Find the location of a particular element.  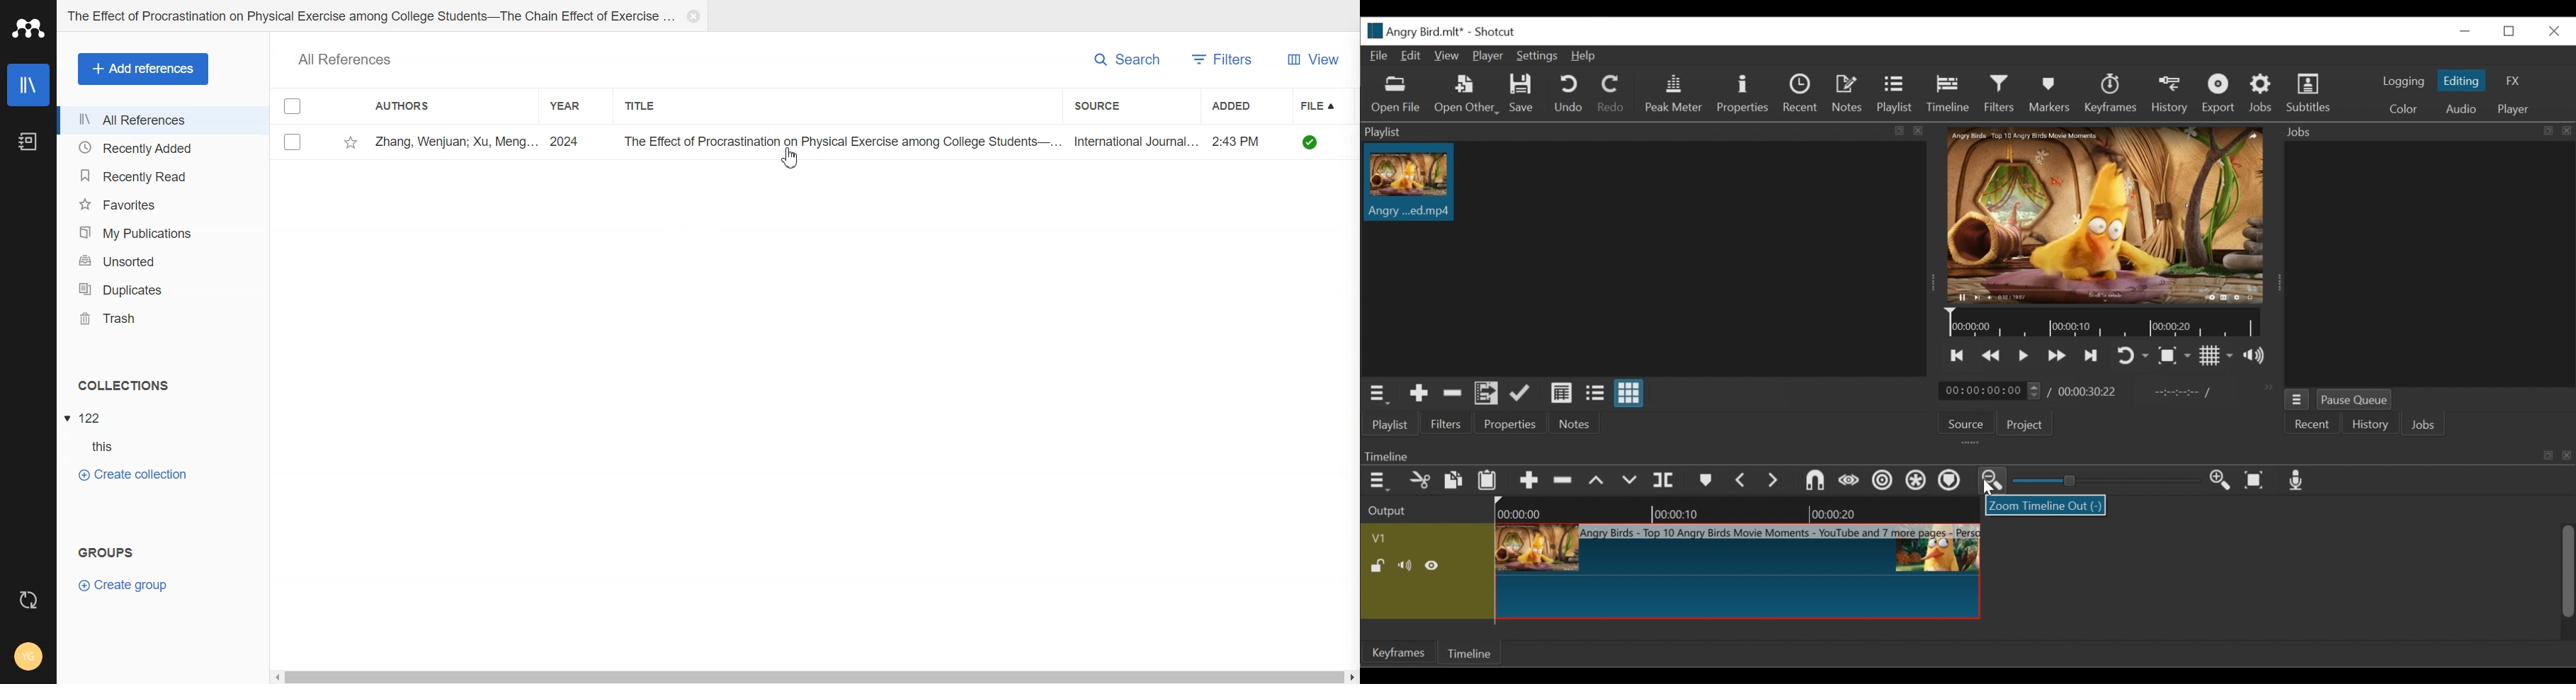

(un)lock track is located at coordinates (1378, 566).